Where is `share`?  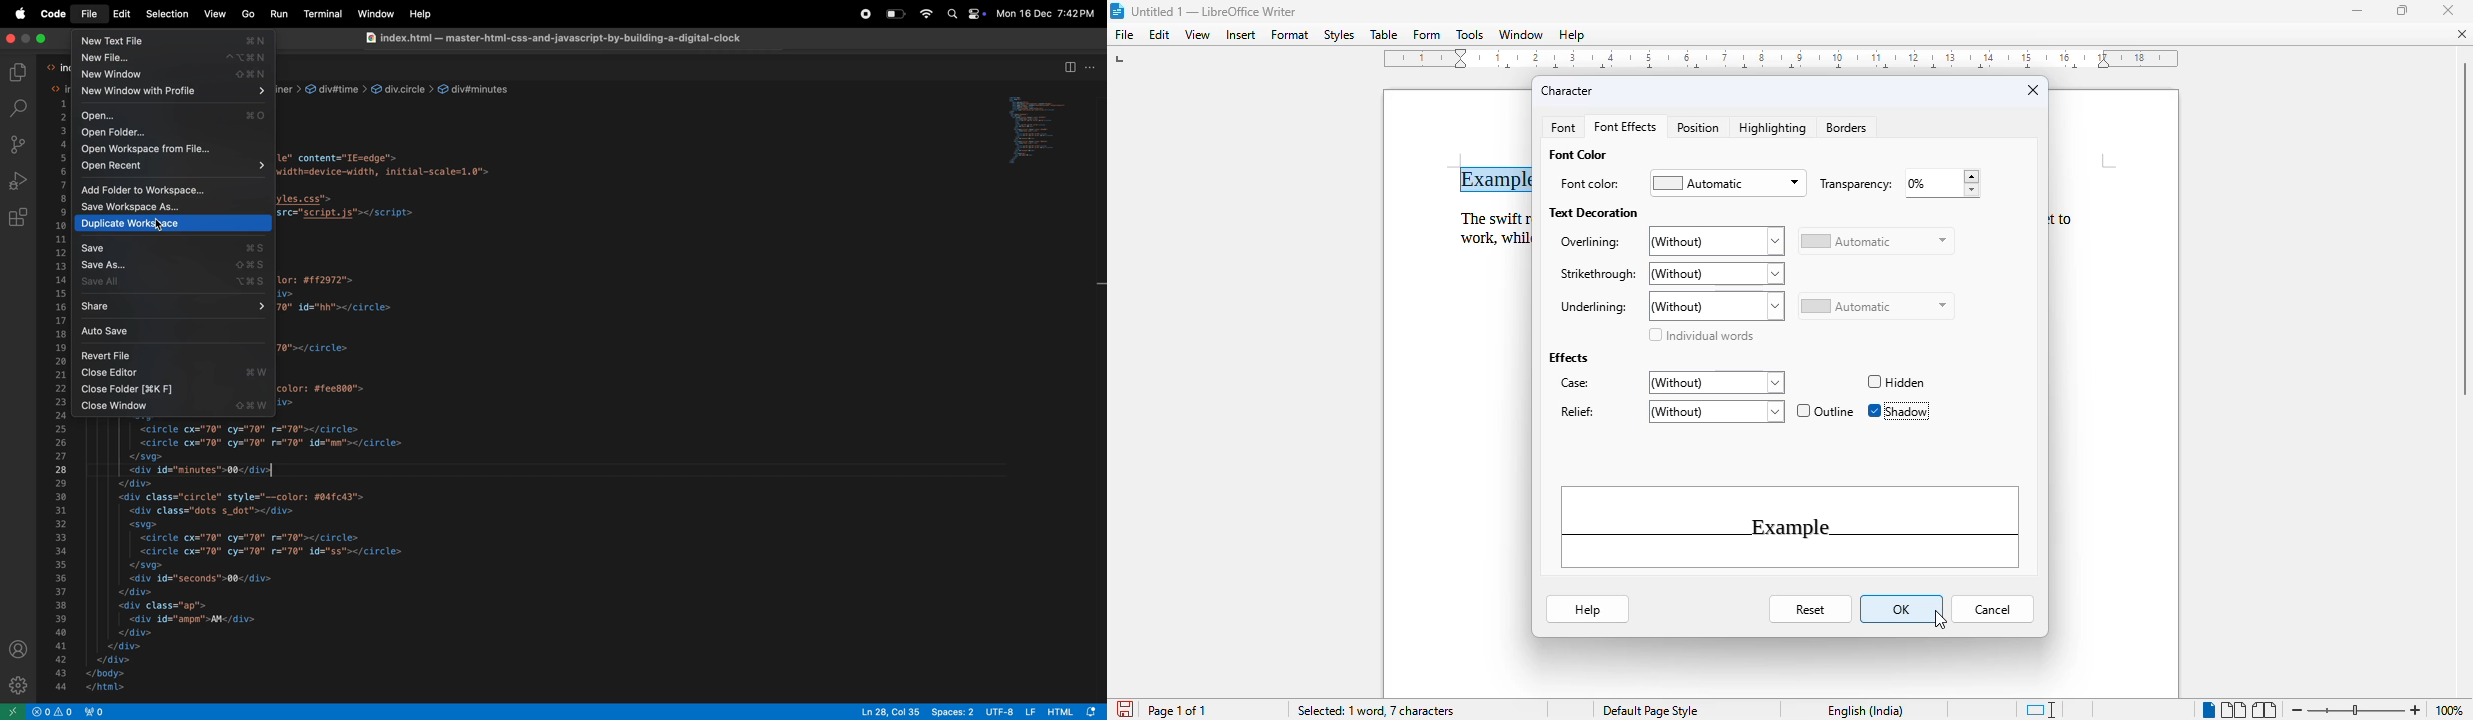 share is located at coordinates (176, 305).